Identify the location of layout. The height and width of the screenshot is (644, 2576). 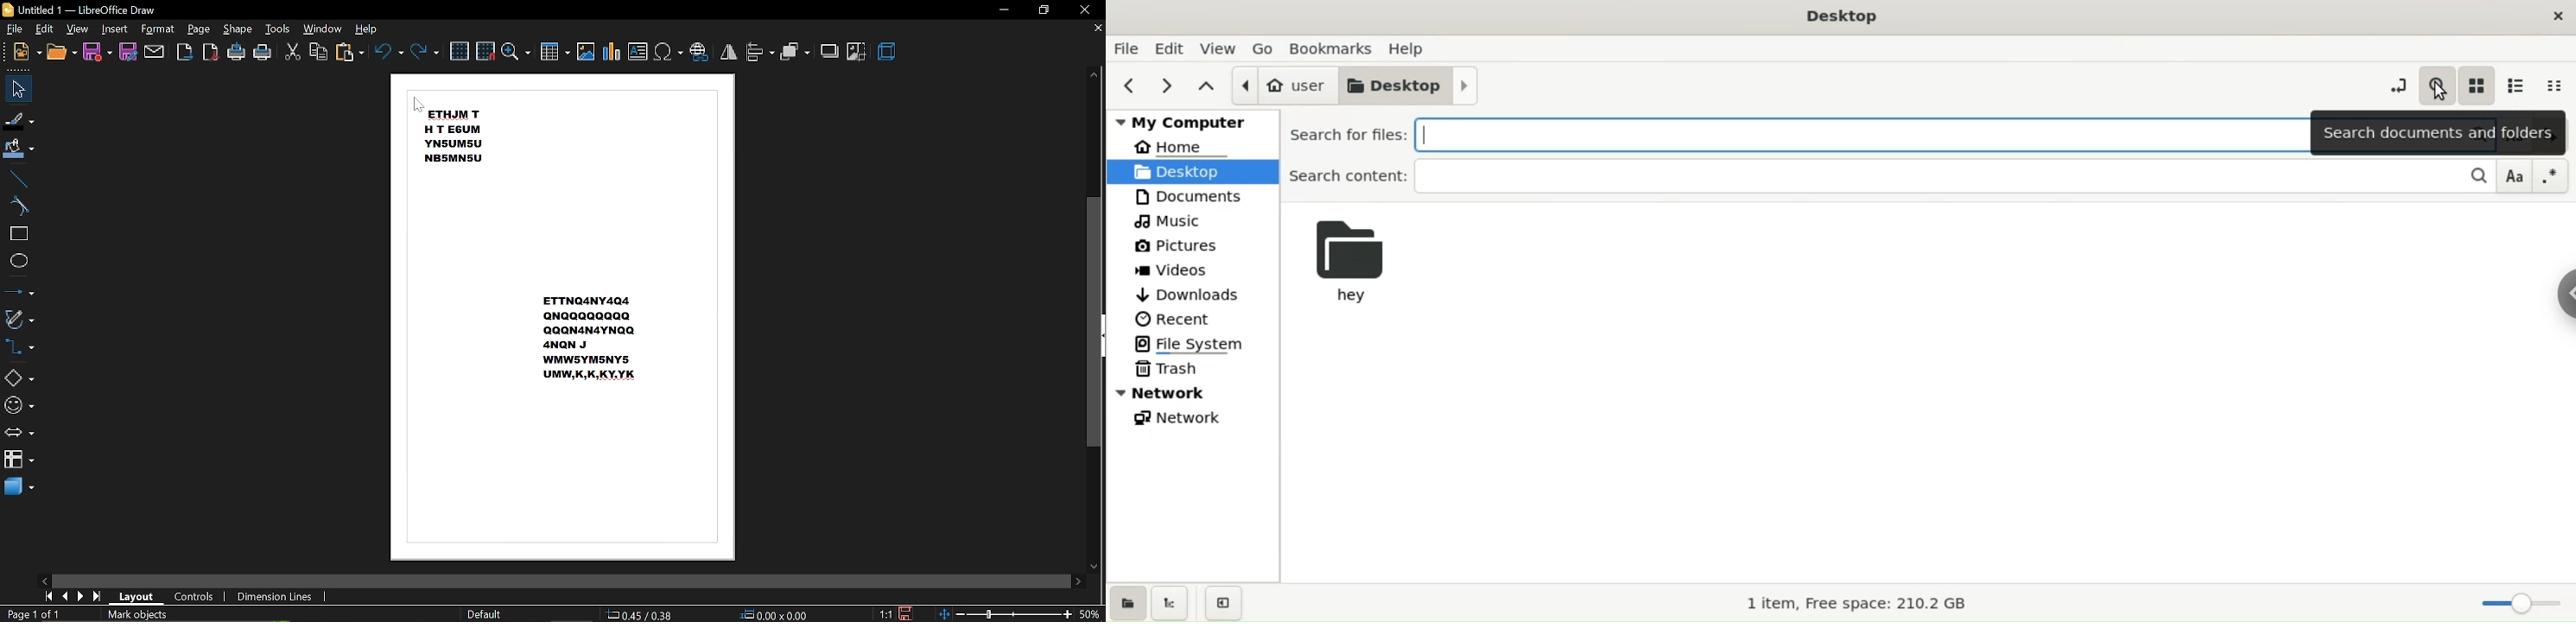
(139, 597).